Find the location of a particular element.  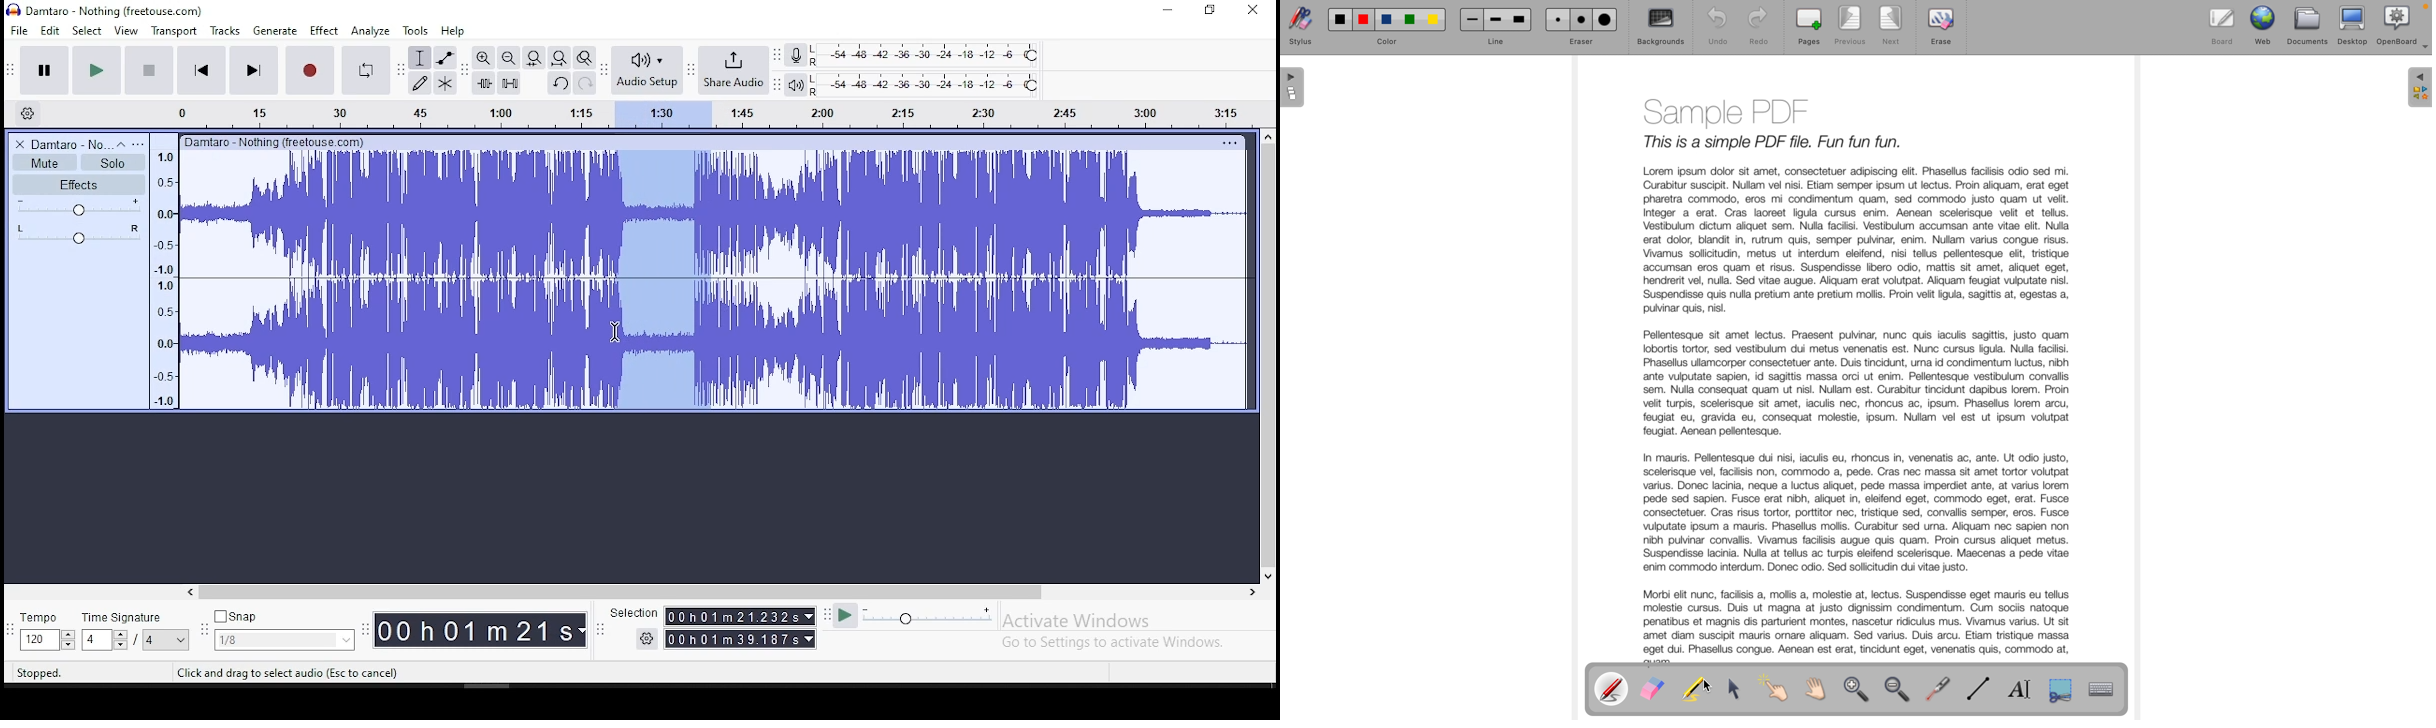

1/8 is located at coordinates (269, 640).